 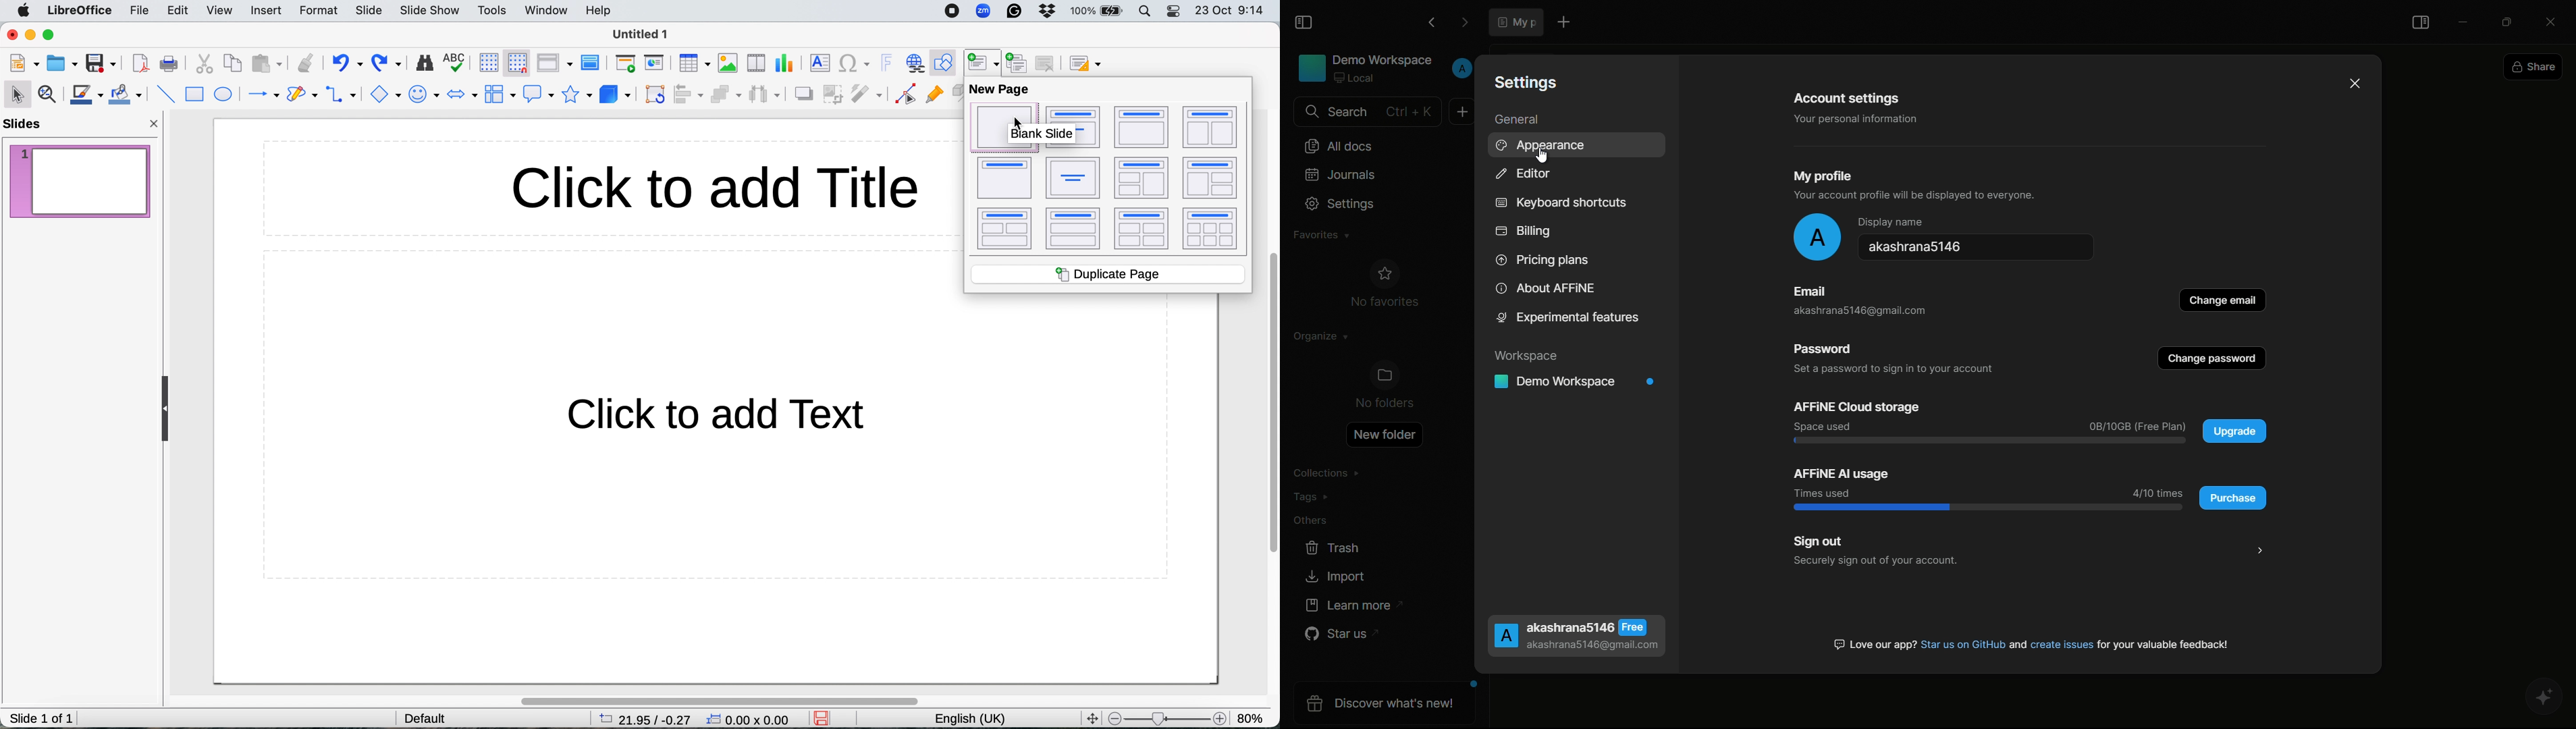 What do you see at coordinates (1316, 340) in the screenshot?
I see `organize` at bounding box center [1316, 340].